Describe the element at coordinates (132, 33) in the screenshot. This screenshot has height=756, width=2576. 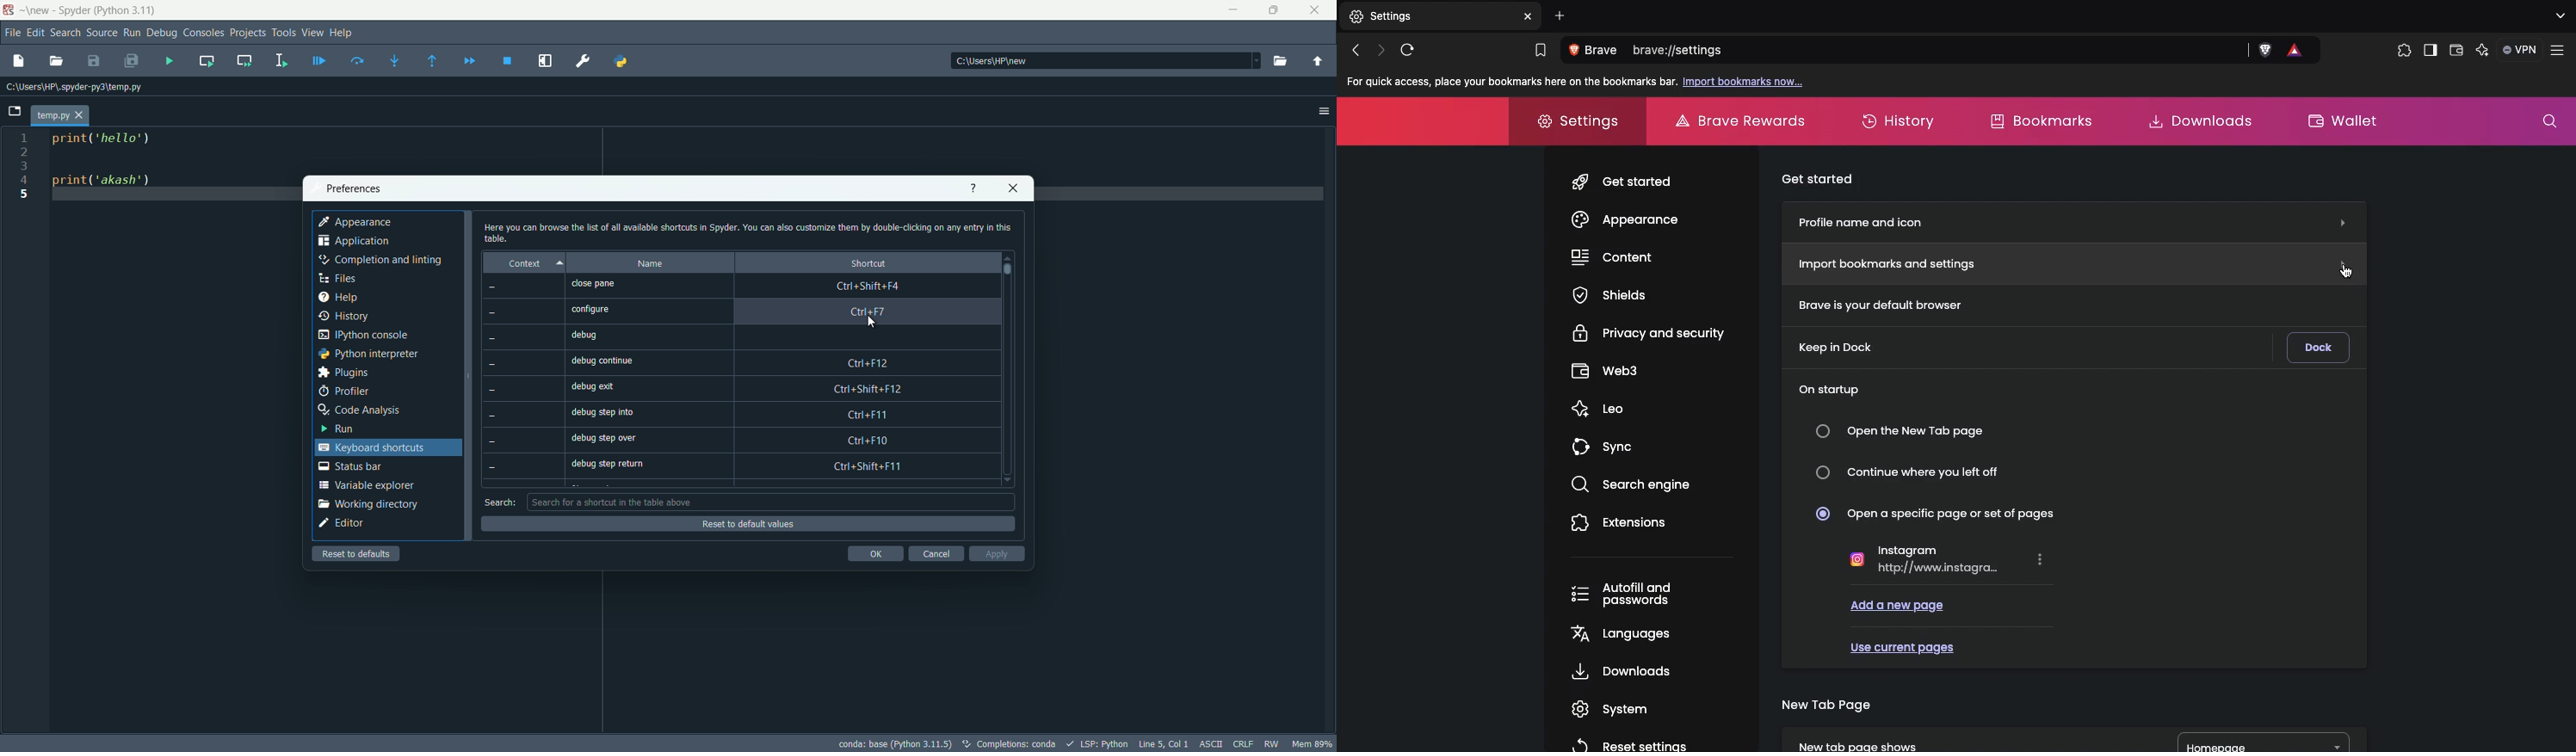
I see `run menu` at that location.